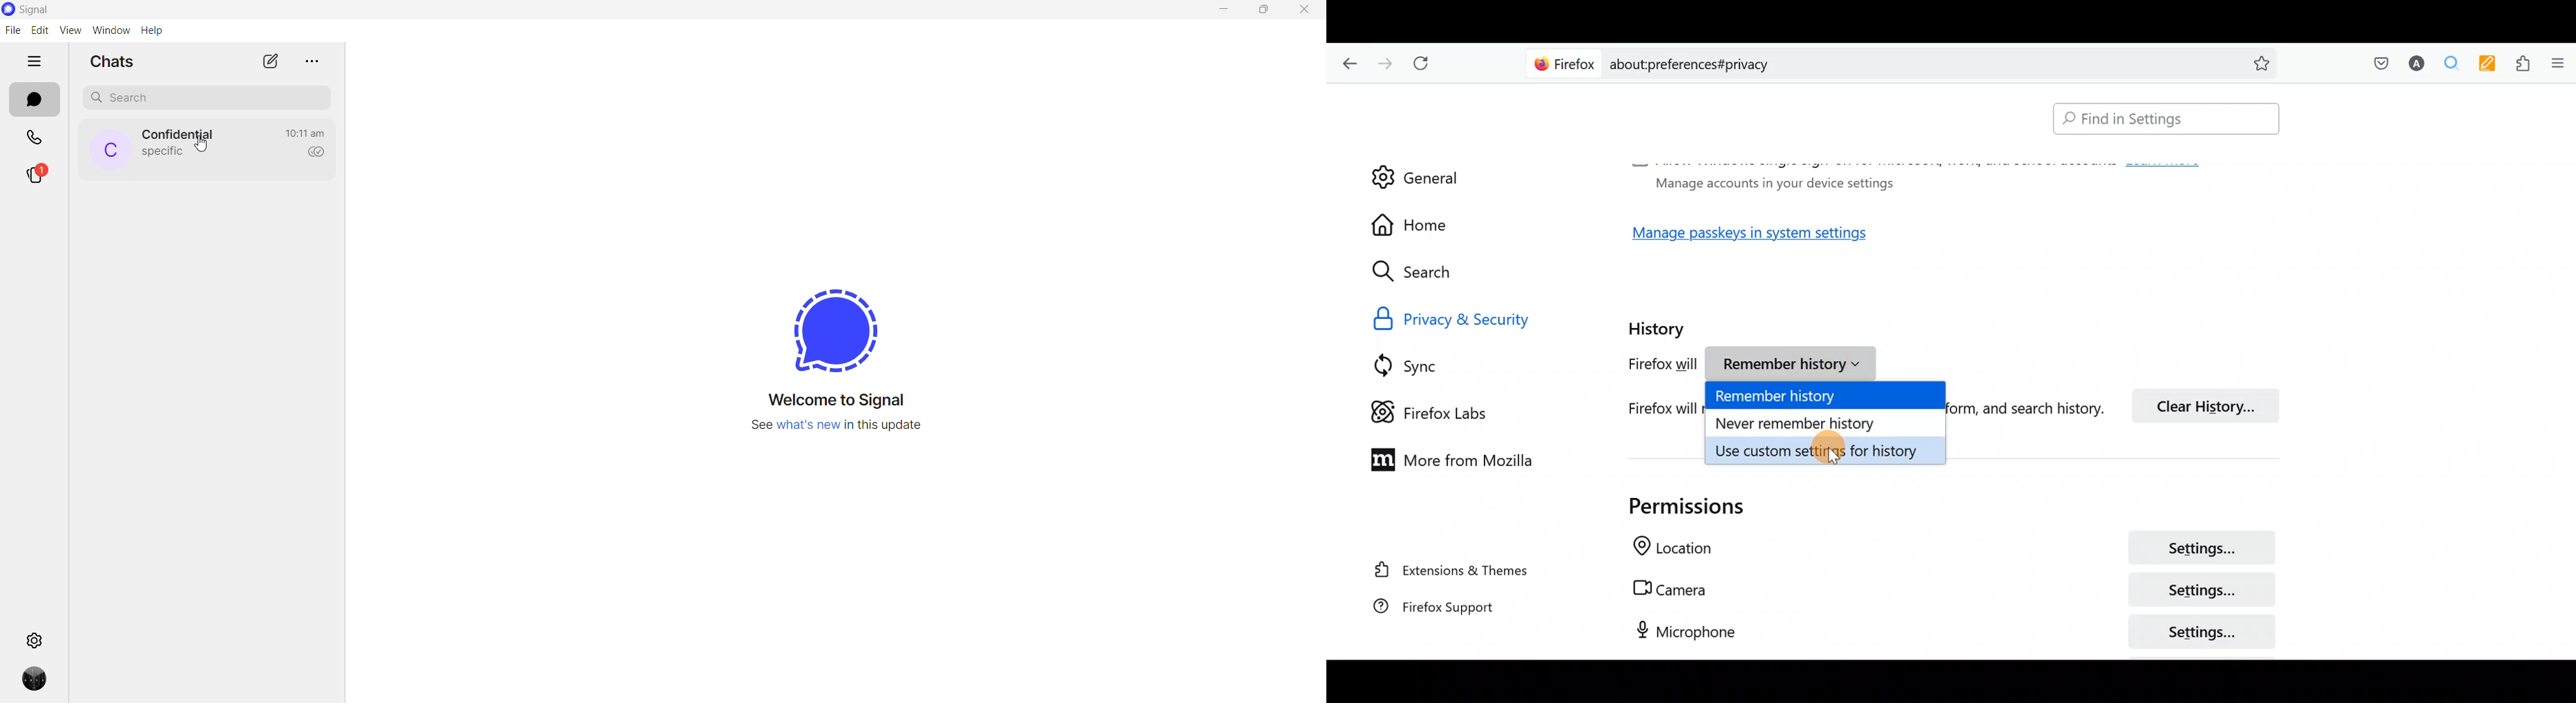 This screenshot has width=2576, height=728. Describe the element at coordinates (1906, 62) in the screenshot. I see `Search bar` at that location.